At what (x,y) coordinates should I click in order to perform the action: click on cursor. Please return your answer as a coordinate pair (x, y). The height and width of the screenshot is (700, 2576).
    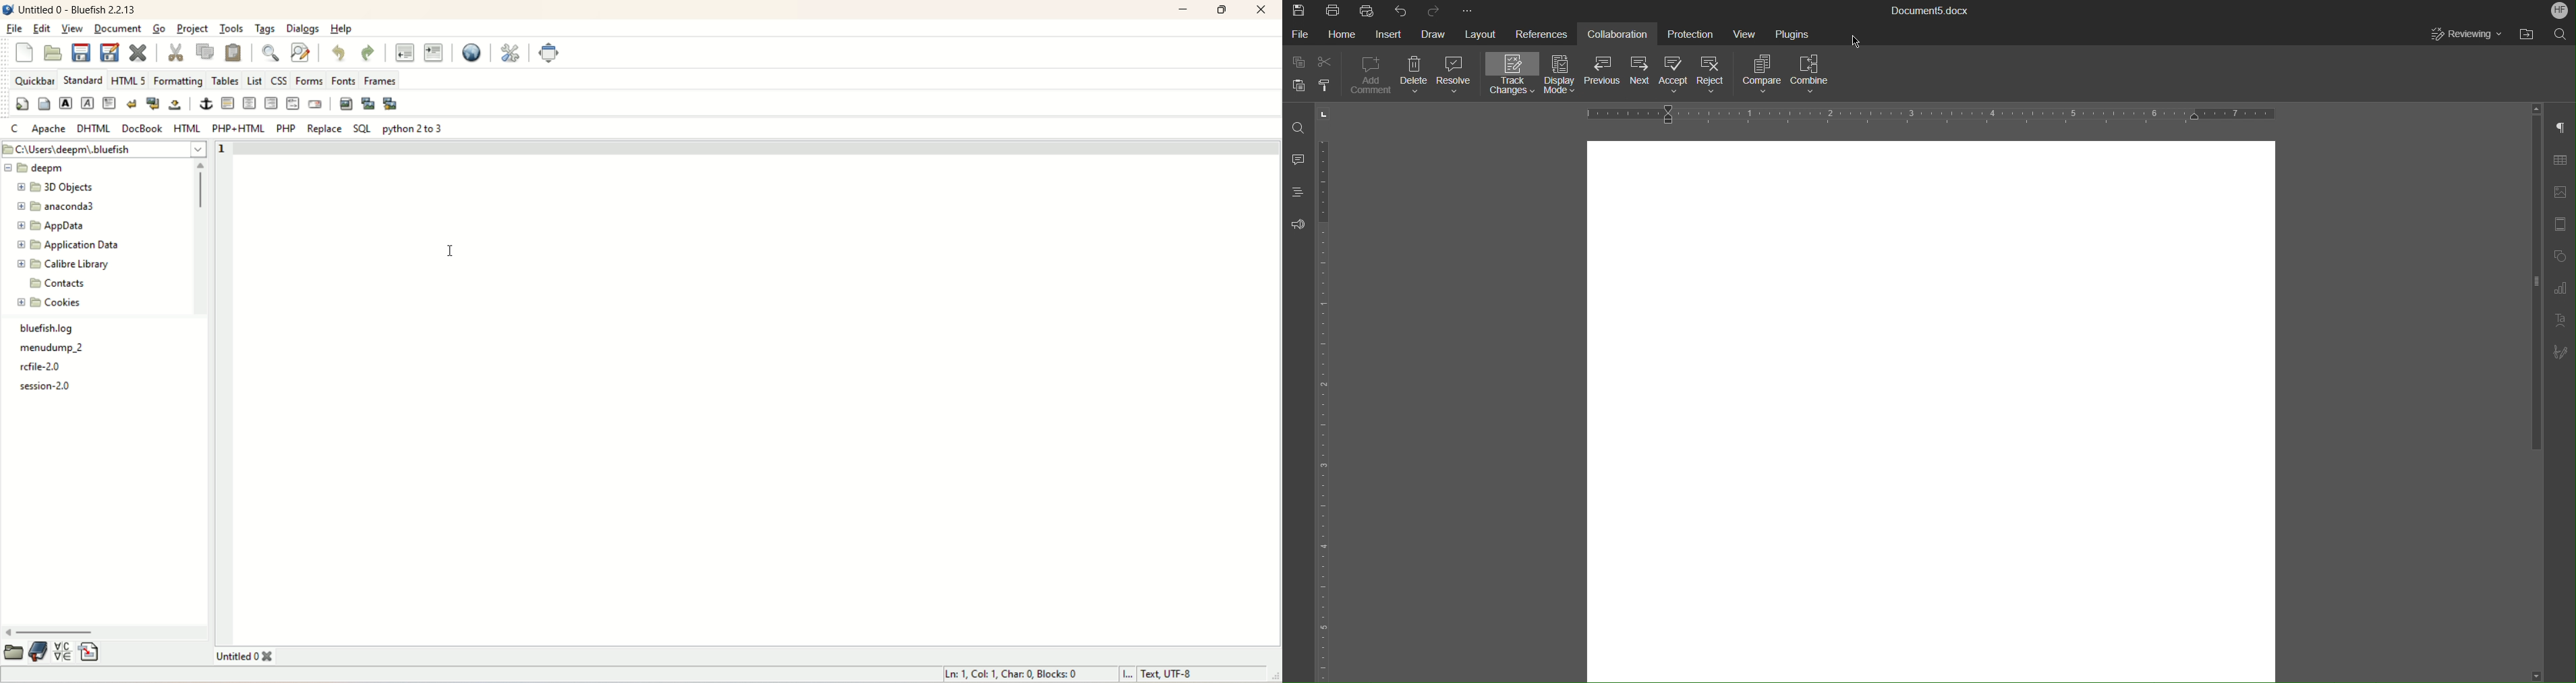
    Looking at the image, I should click on (1857, 37).